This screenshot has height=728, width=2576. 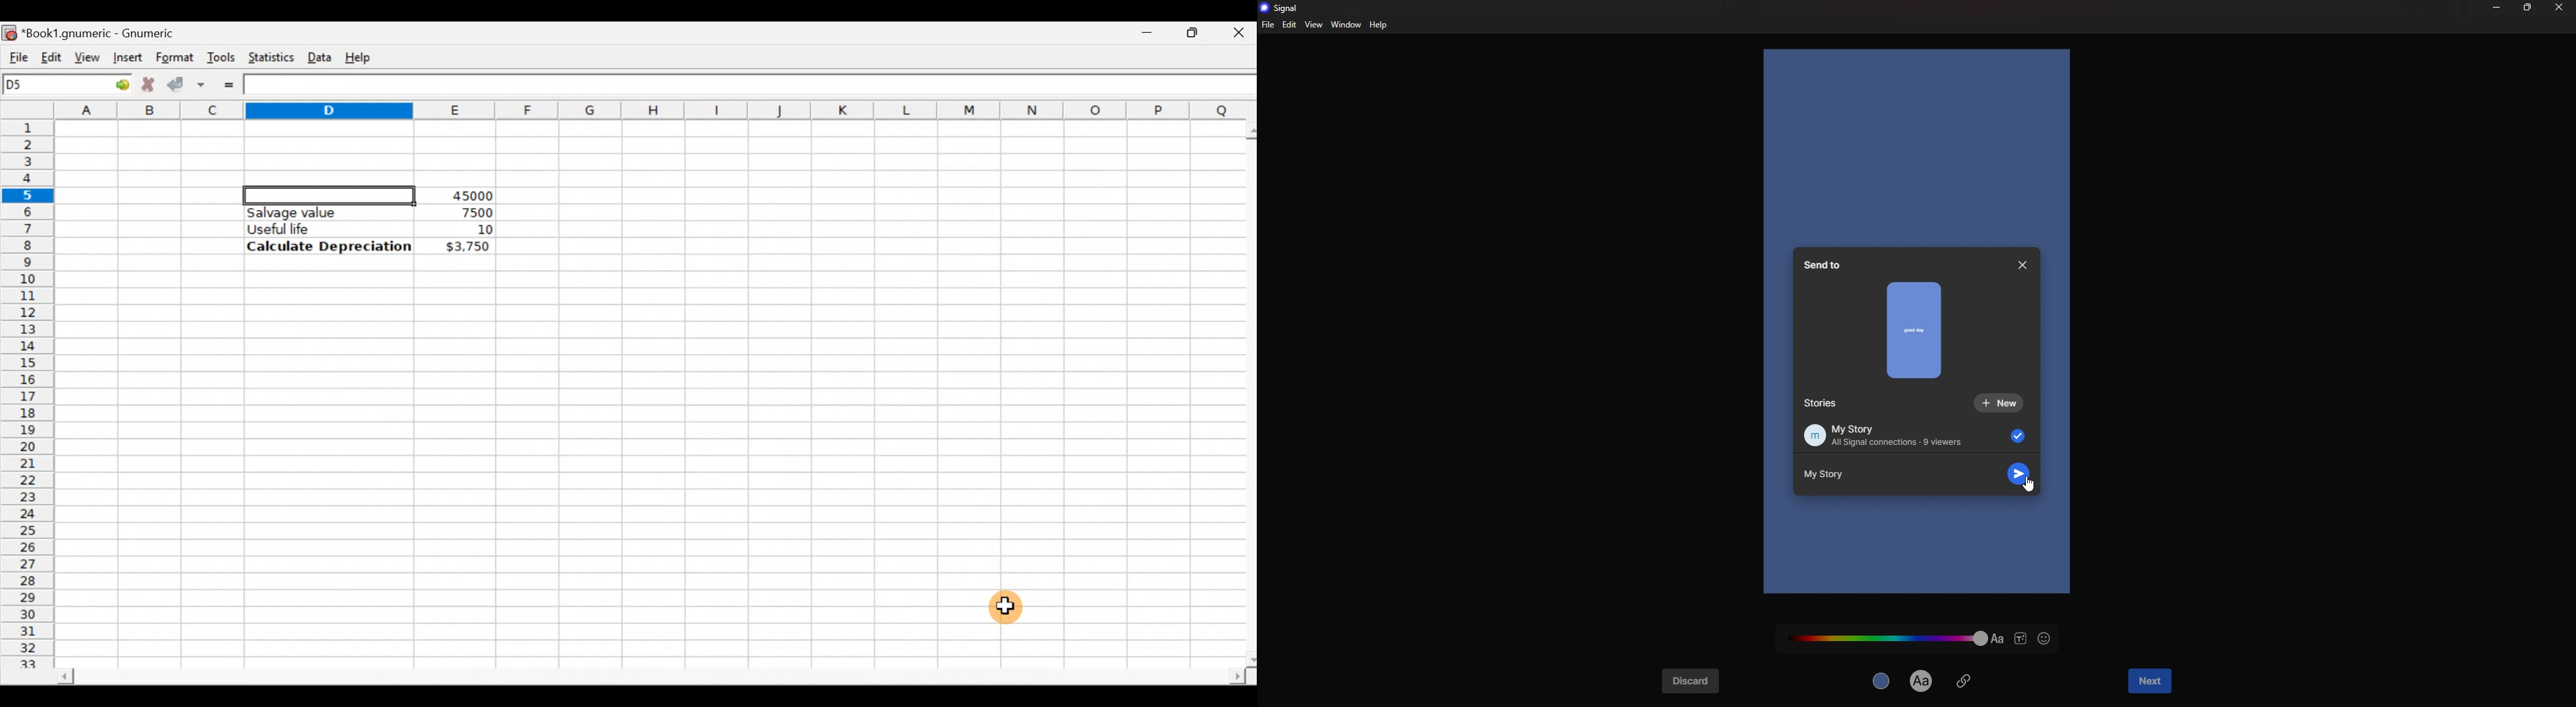 I want to click on Cancel change, so click(x=147, y=82).